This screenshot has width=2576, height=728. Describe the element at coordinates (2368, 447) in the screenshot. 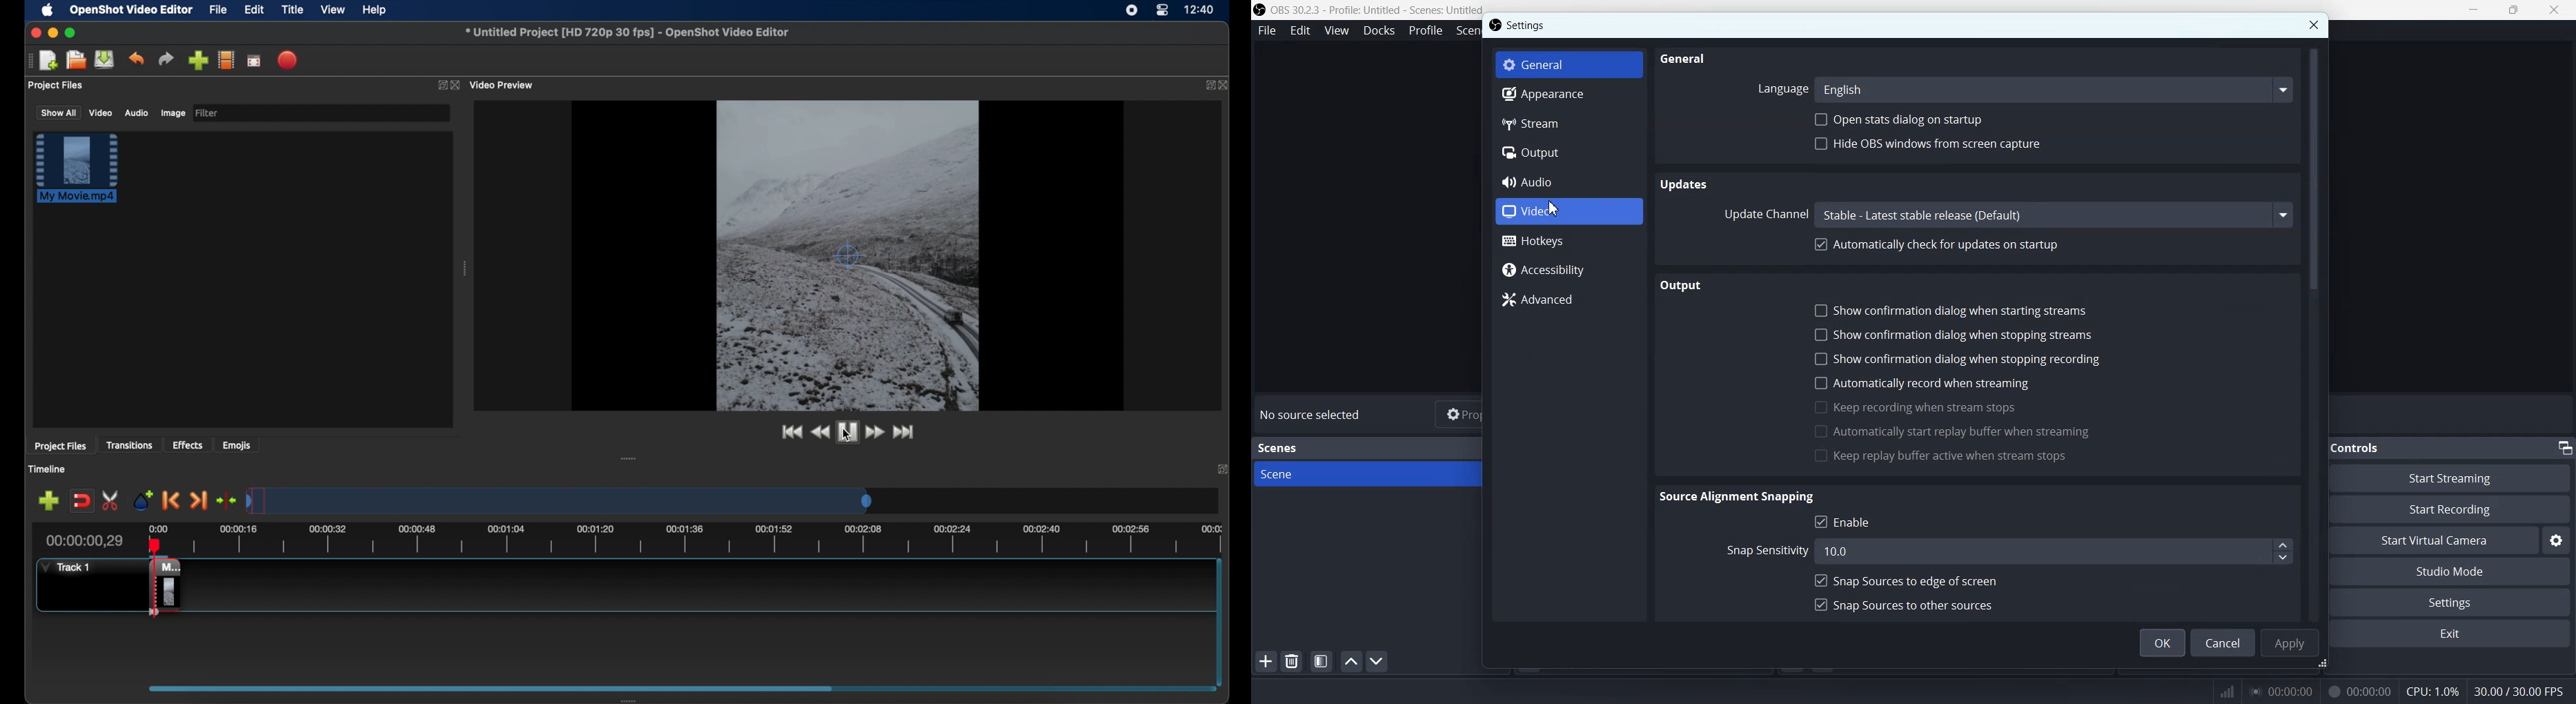

I see `Text` at that location.